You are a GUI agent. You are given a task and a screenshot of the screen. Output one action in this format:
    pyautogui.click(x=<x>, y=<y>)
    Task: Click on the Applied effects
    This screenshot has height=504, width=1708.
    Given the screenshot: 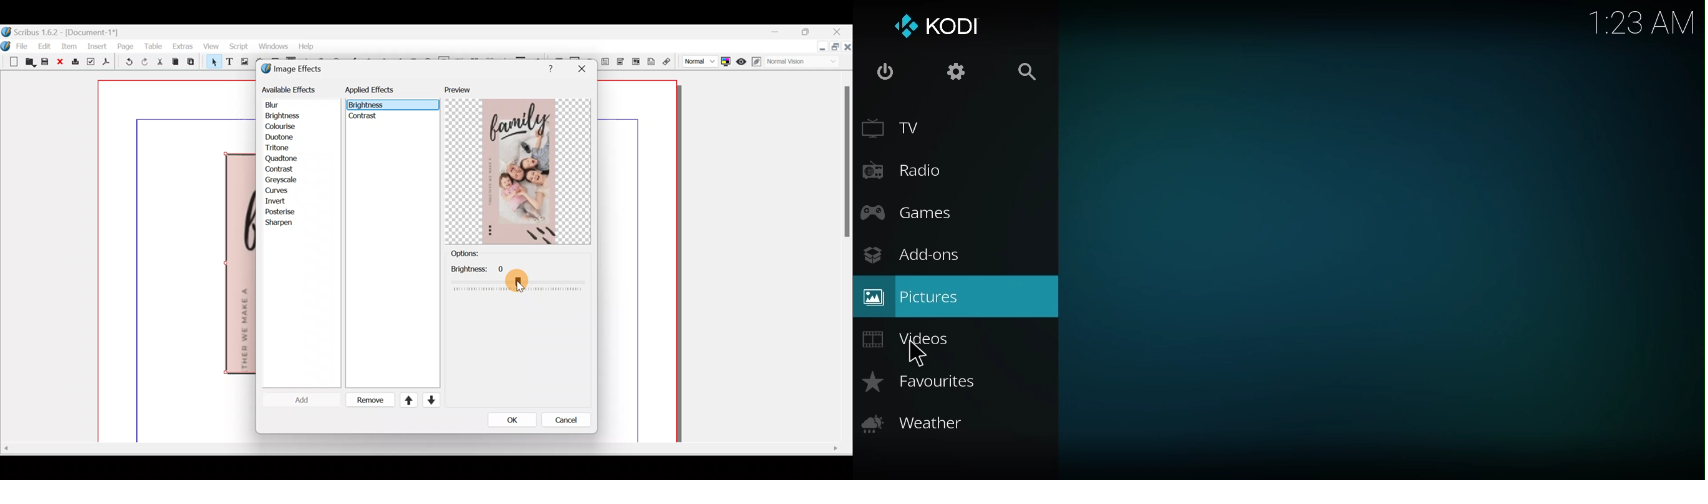 What is the action you would take?
    pyautogui.click(x=377, y=92)
    